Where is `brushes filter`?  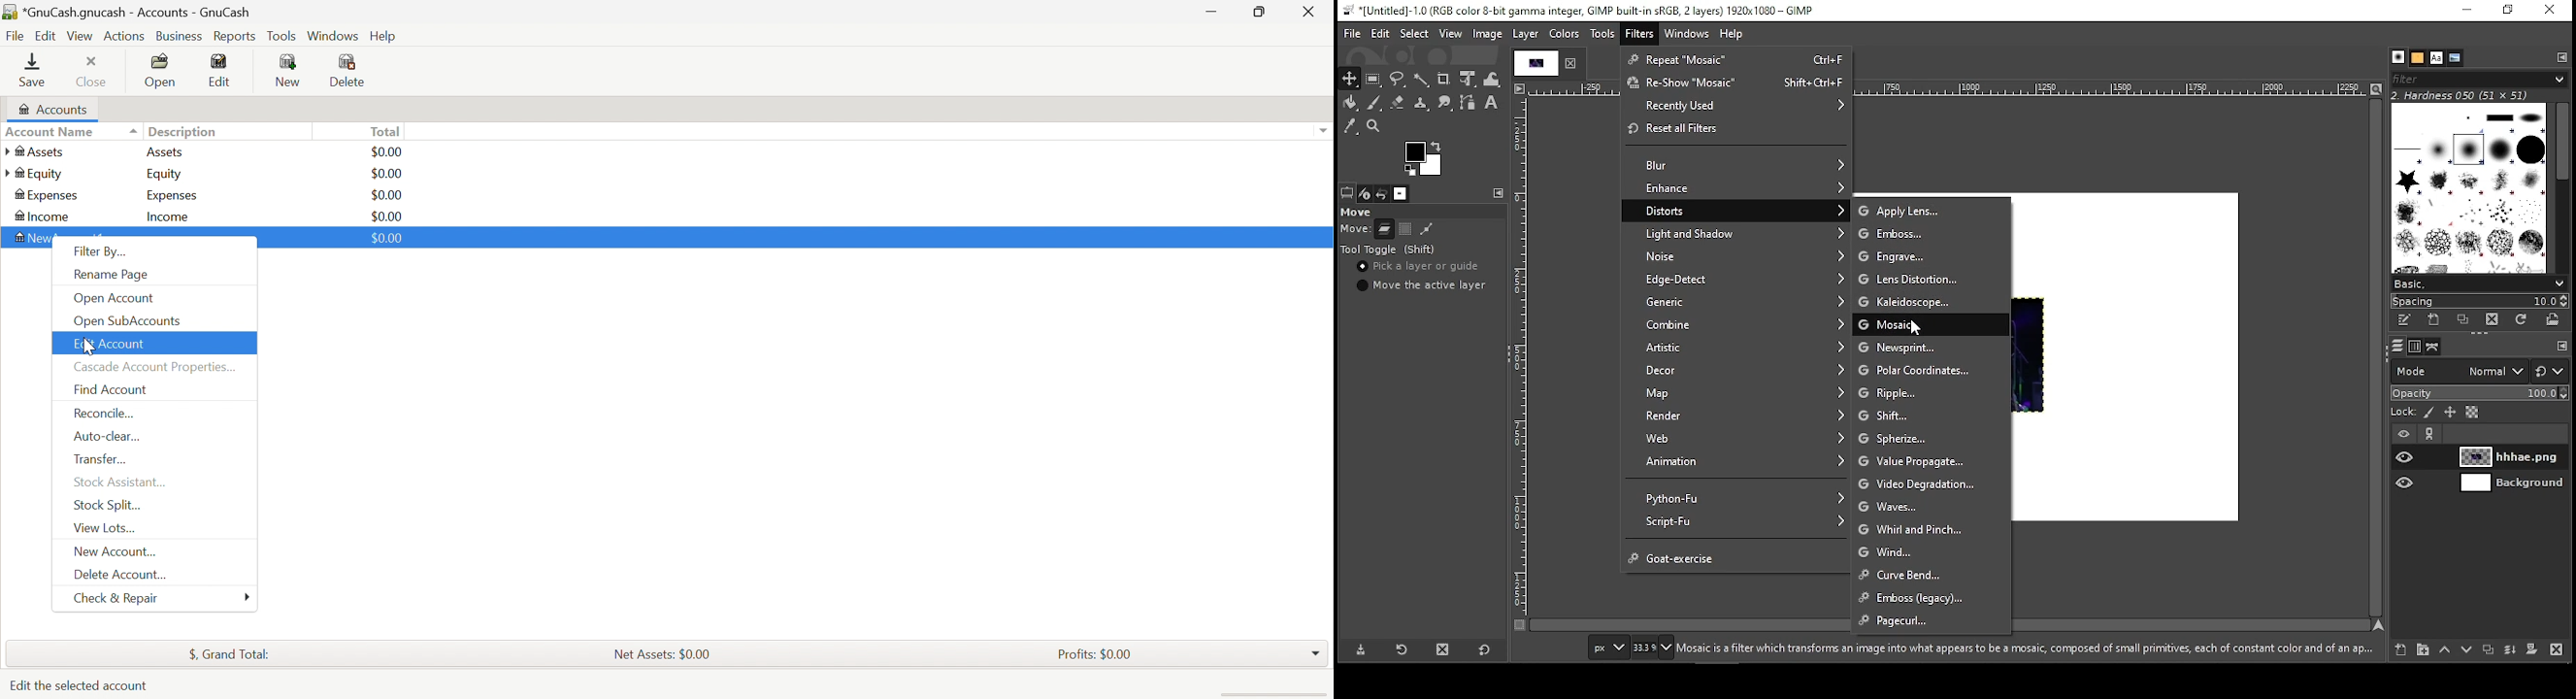
brushes filter is located at coordinates (2479, 79).